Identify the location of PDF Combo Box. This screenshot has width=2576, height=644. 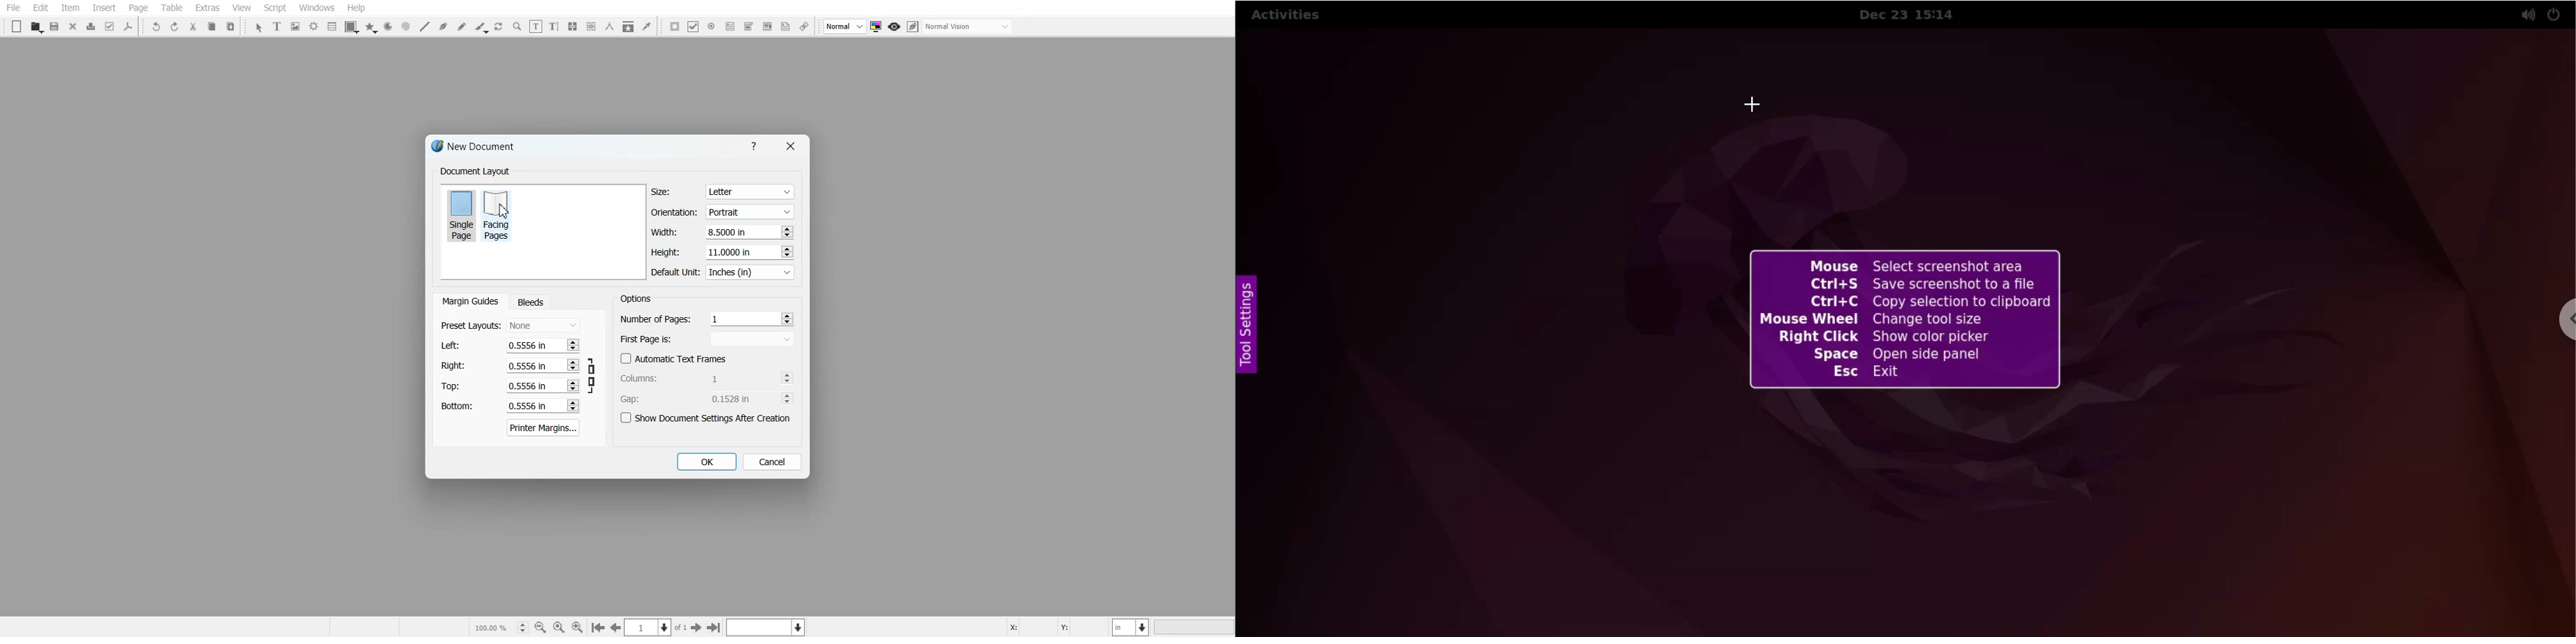
(748, 26).